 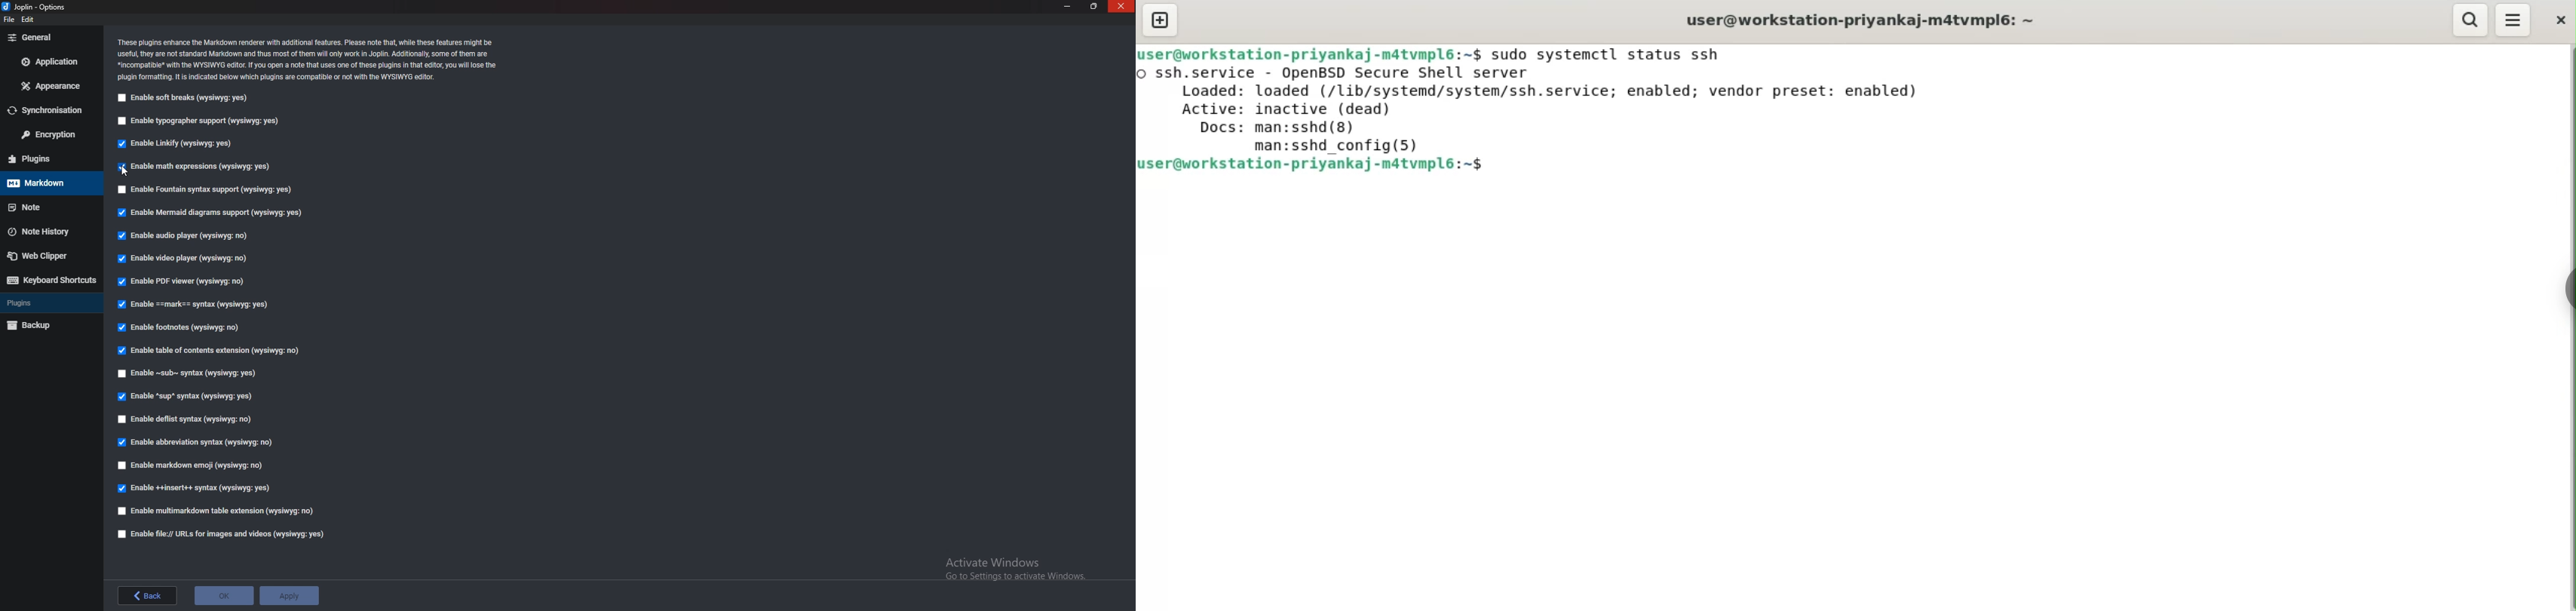 What do you see at coordinates (30, 20) in the screenshot?
I see `edit` at bounding box center [30, 20].